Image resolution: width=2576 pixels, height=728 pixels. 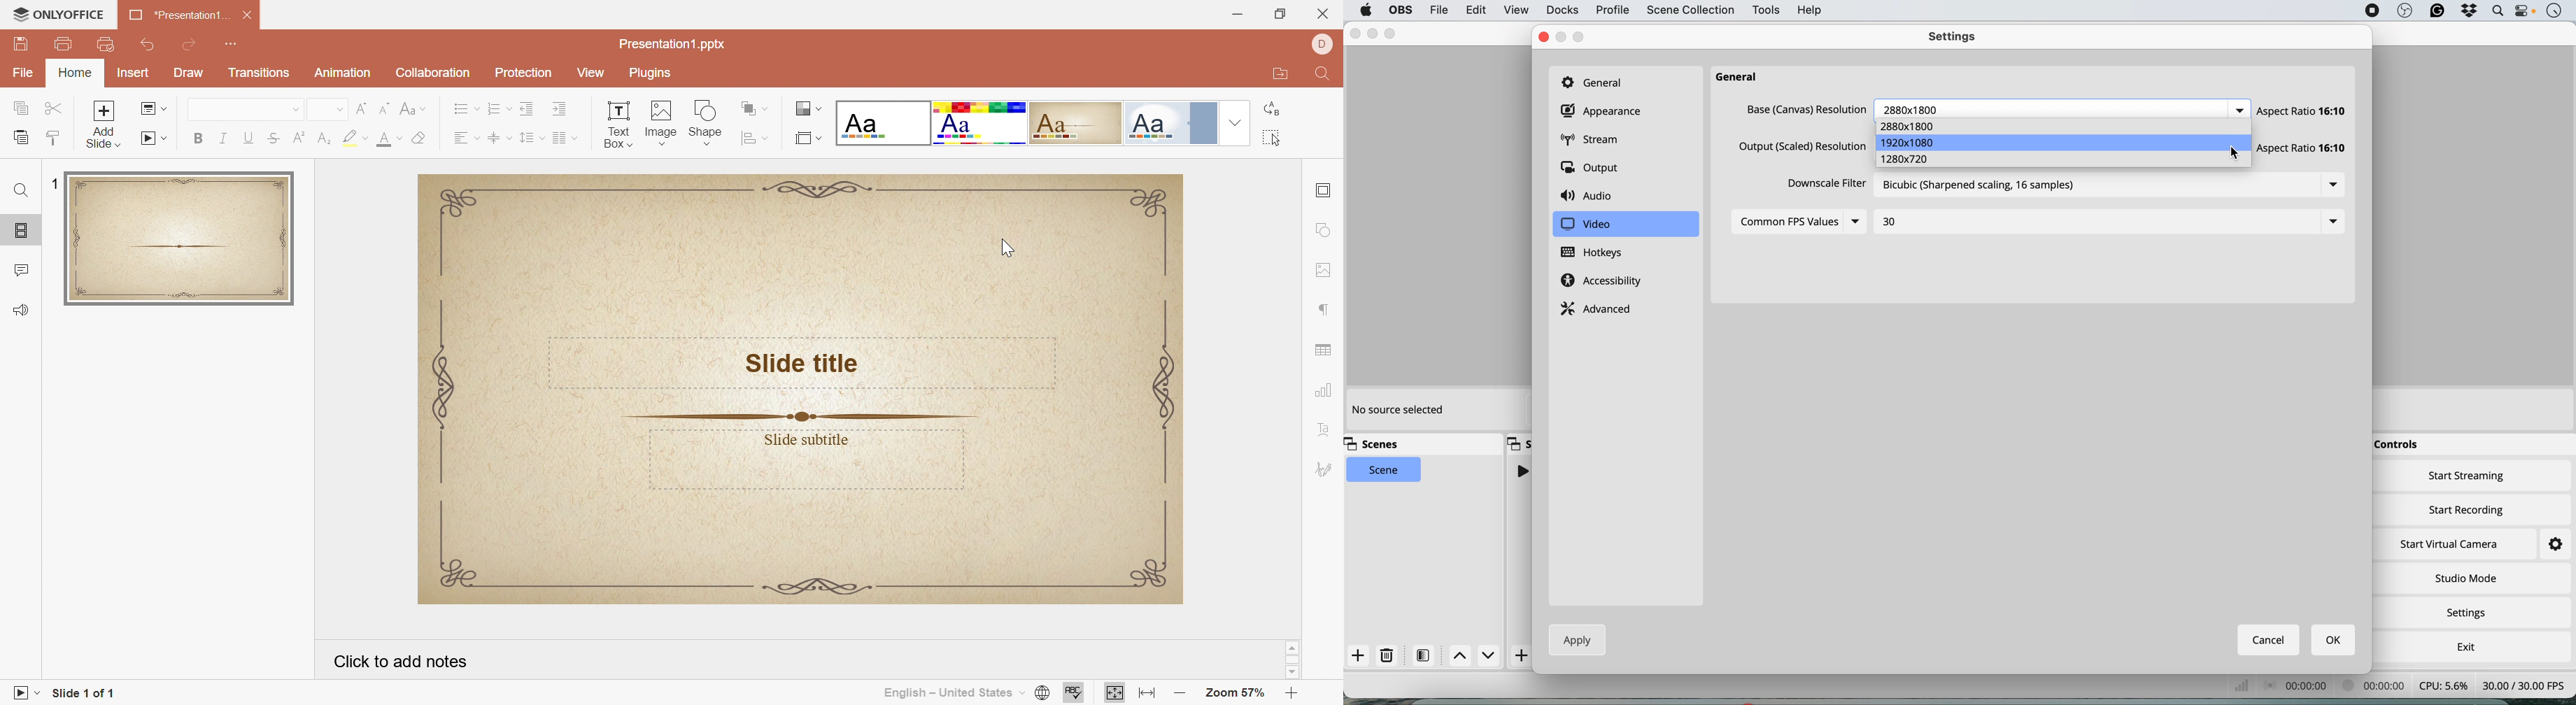 I want to click on system logo, so click(x=1366, y=10).